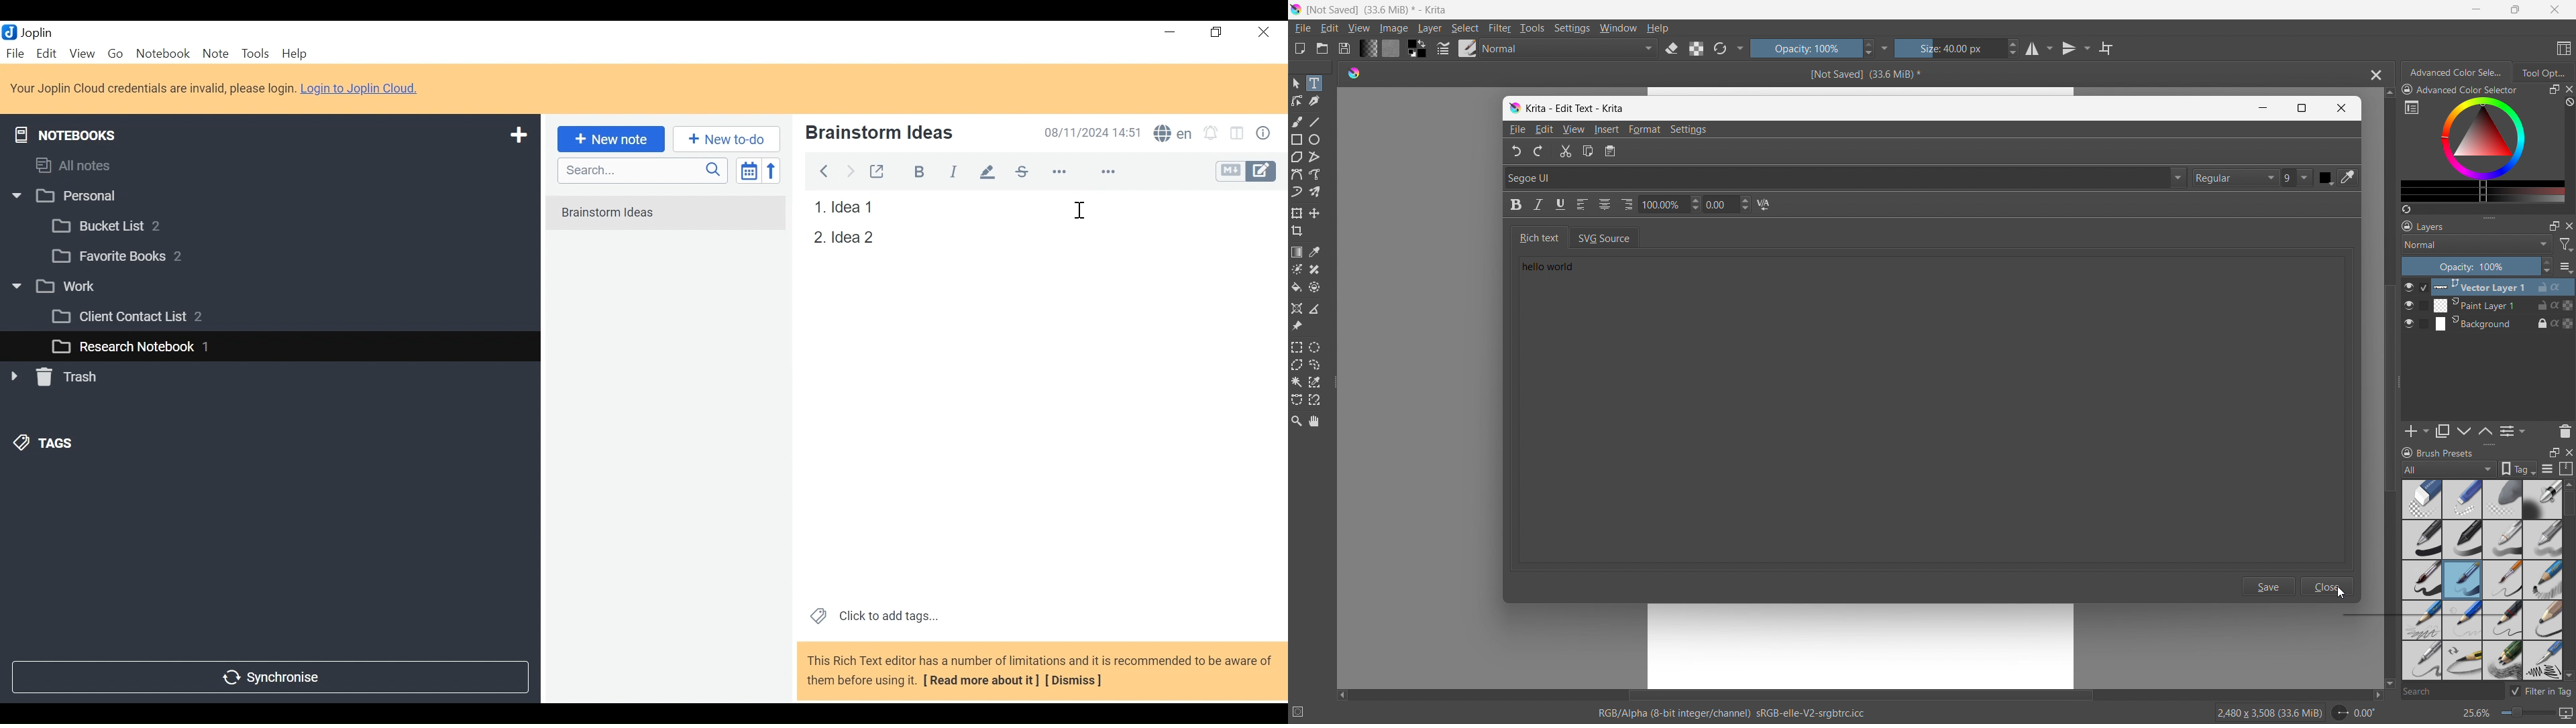 The width and height of the screenshot is (2576, 728). Describe the element at coordinates (1297, 269) in the screenshot. I see `colorize mask tool` at that location.